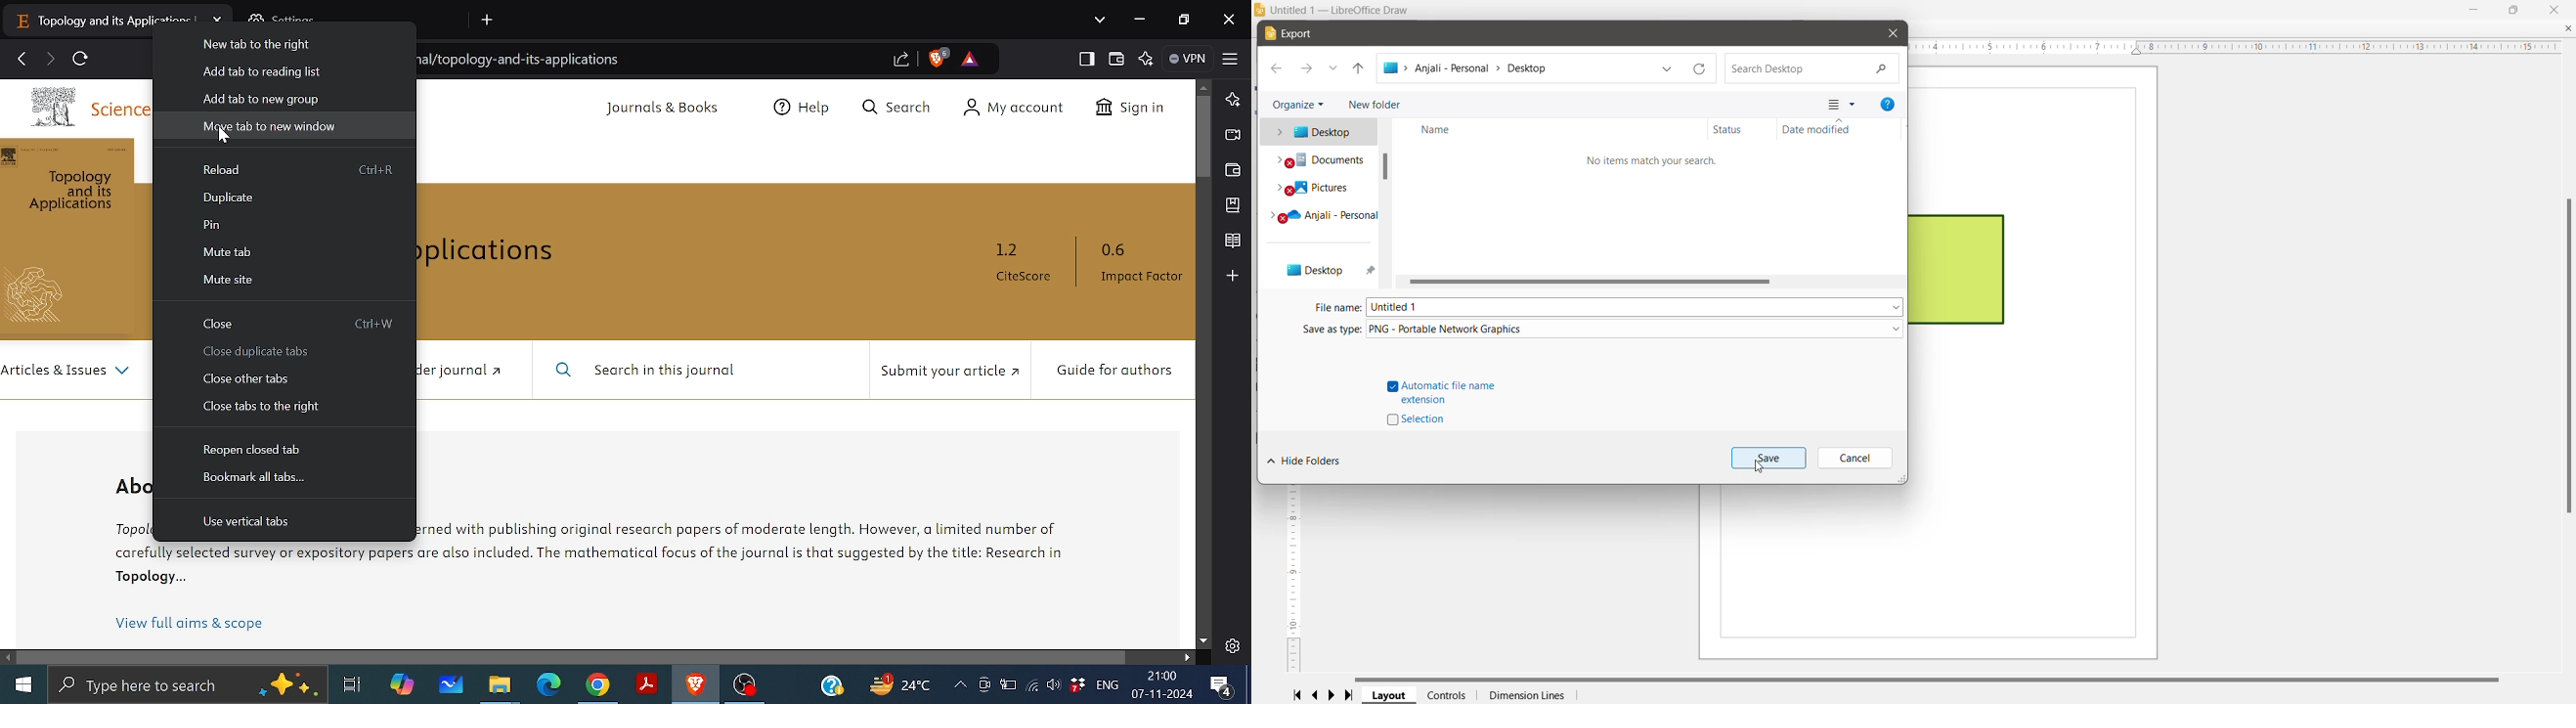 Image resolution: width=2576 pixels, height=728 pixels. I want to click on Scroll to next page, so click(1335, 695).